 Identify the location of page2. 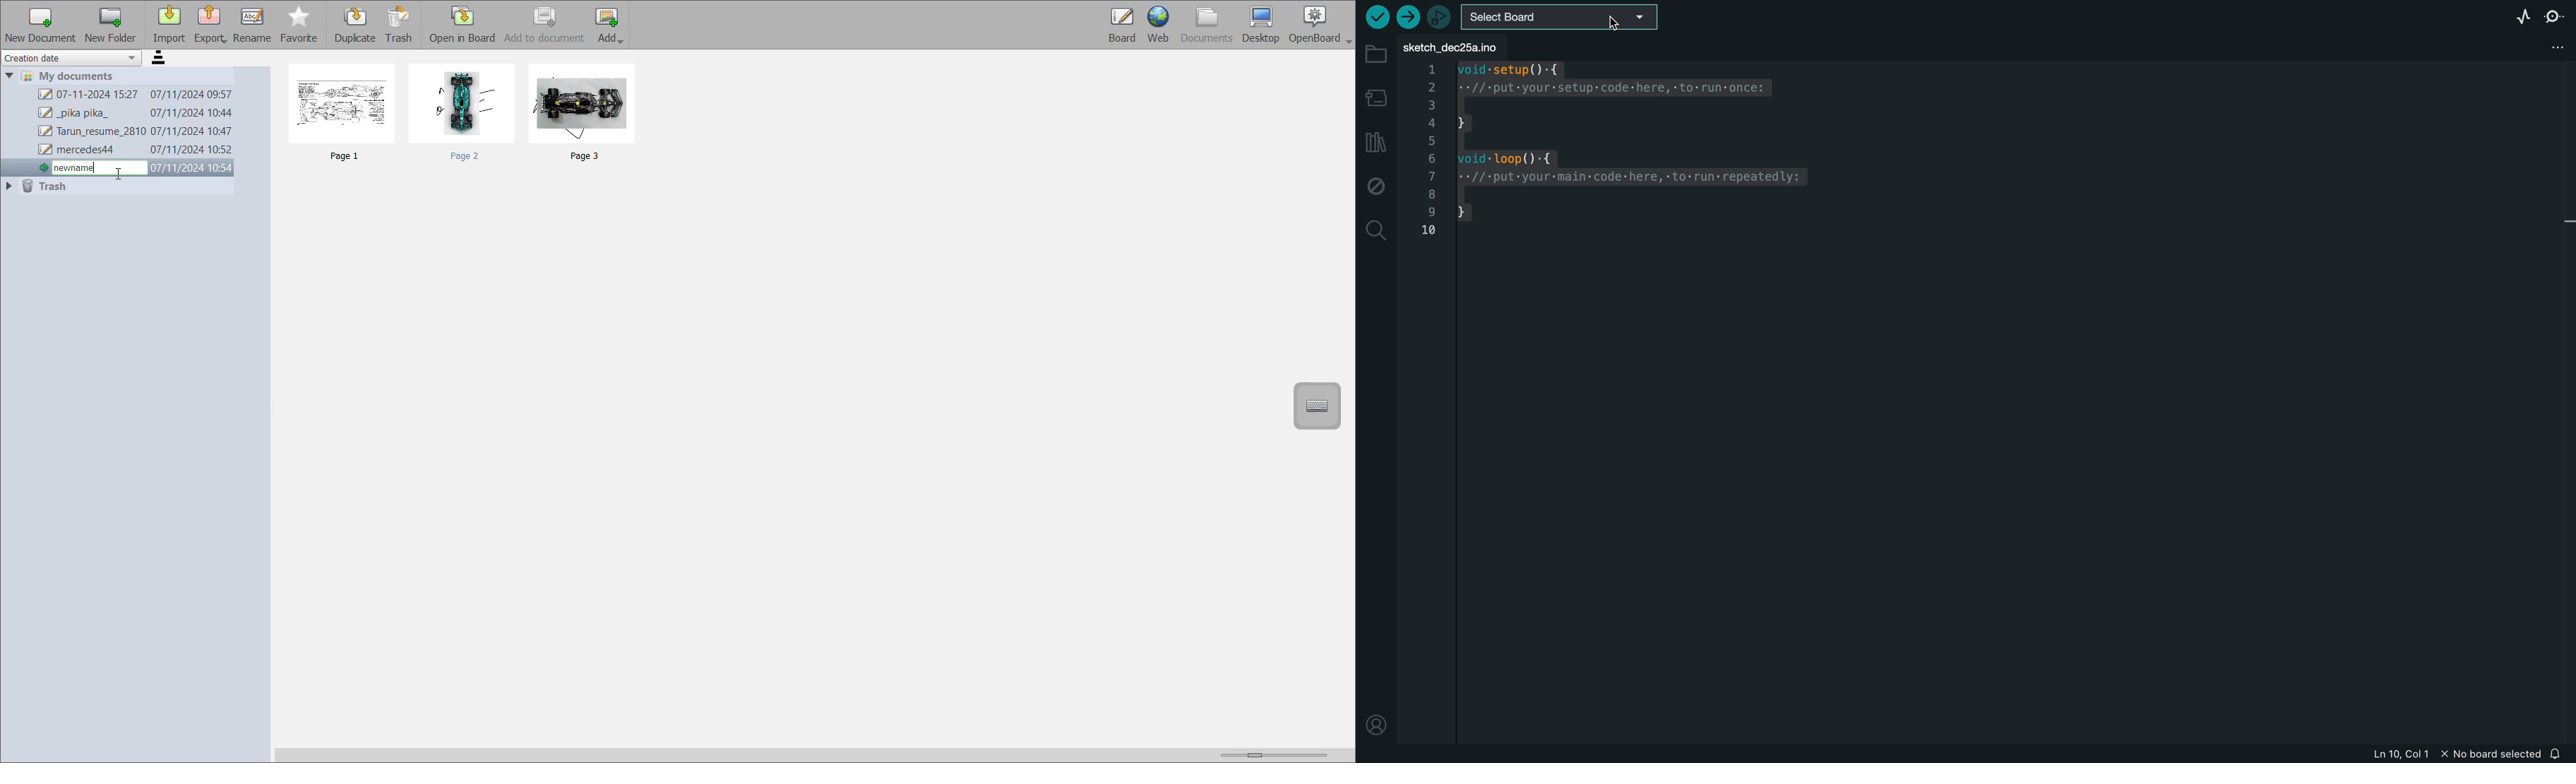
(465, 112).